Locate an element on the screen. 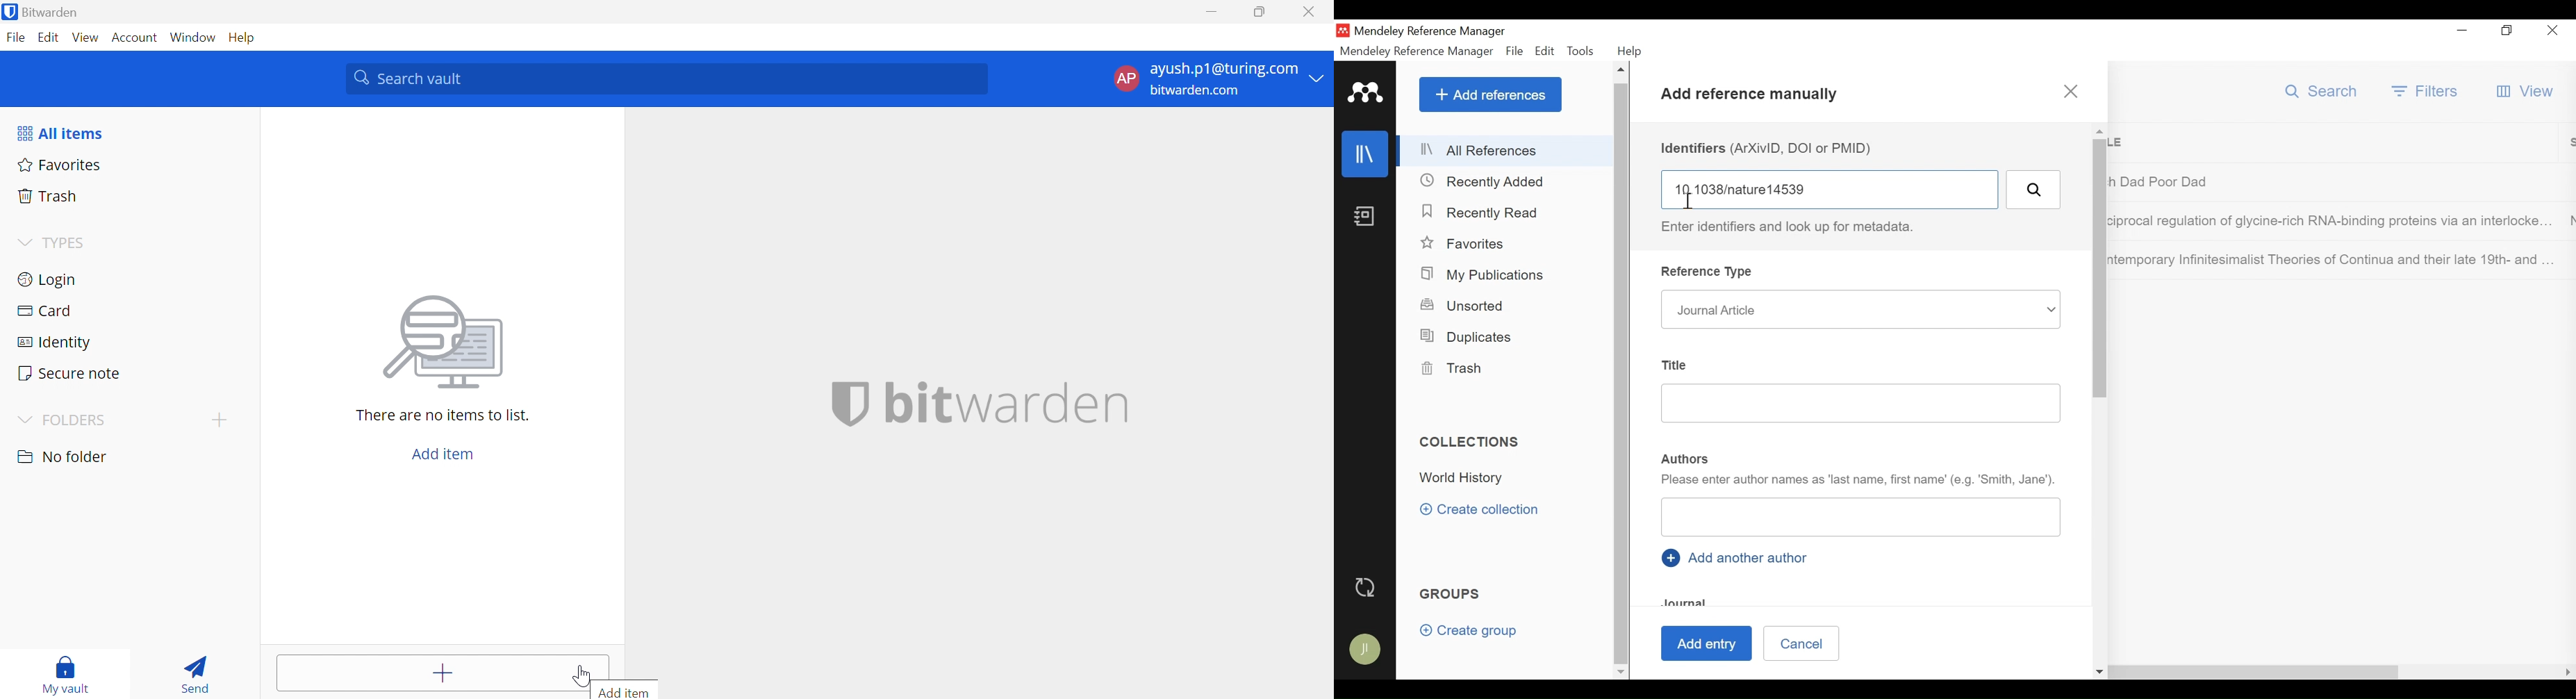 Image resolution: width=2576 pixels, height=700 pixels. Avatar is located at coordinates (1366, 650).